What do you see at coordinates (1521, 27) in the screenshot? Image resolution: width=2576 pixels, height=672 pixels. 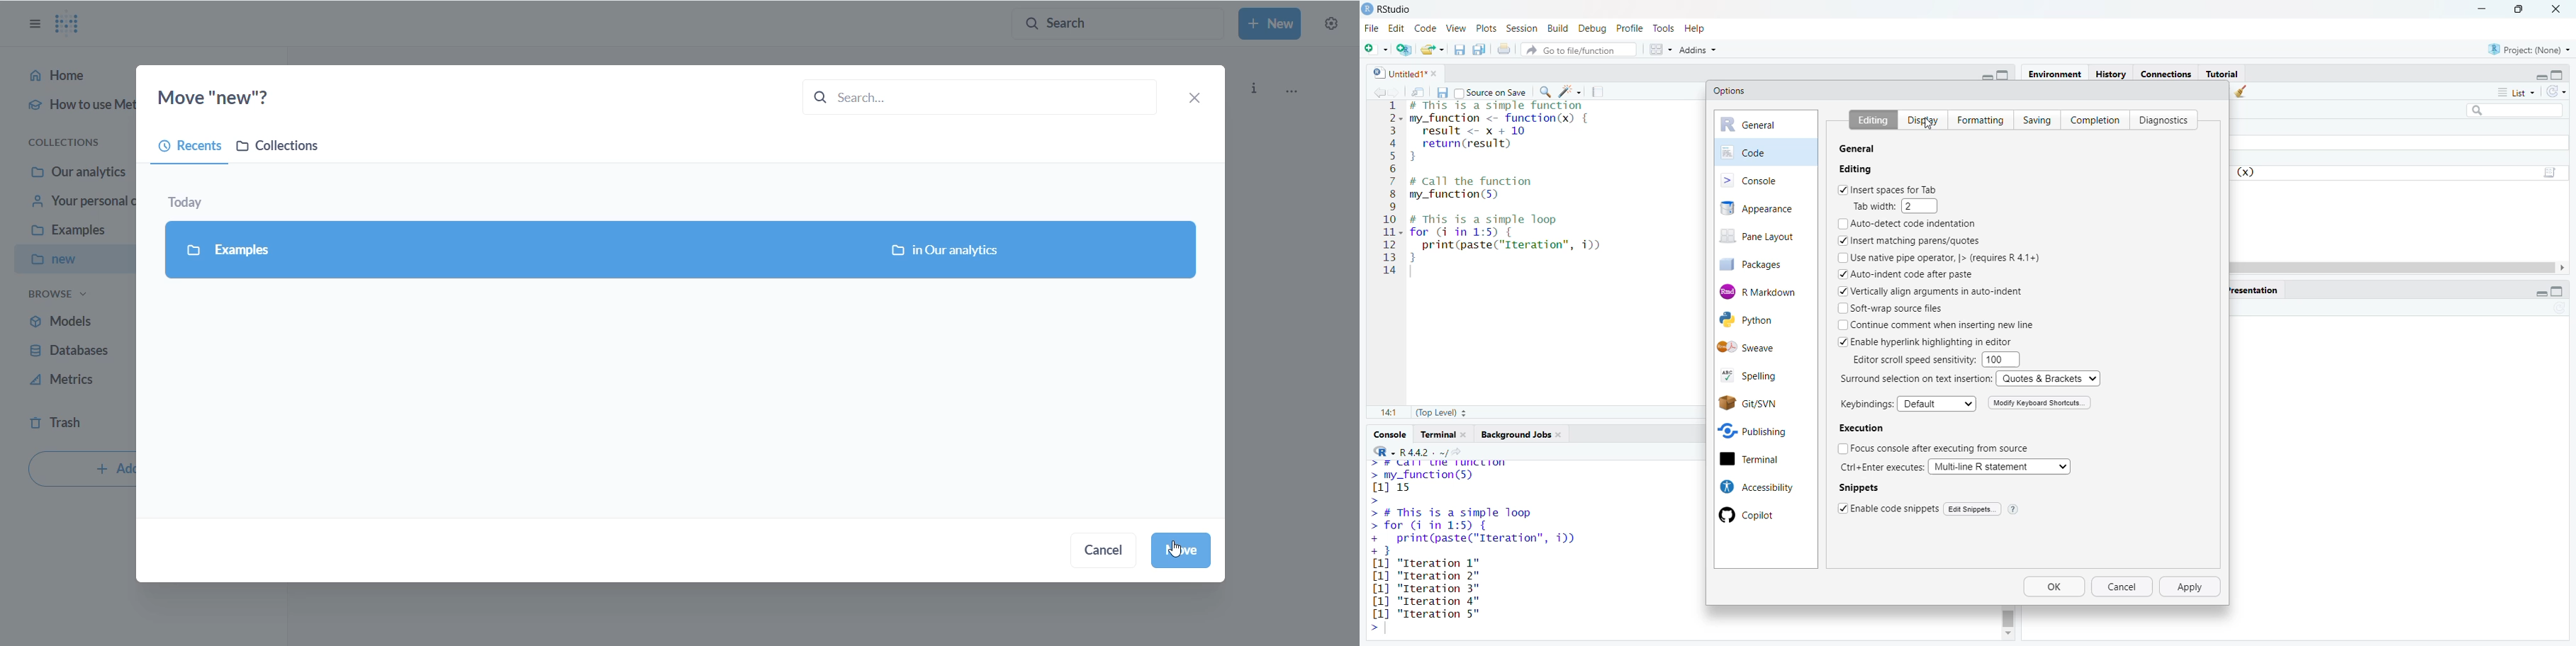 I see `session` at bounding box center [1521, 27].